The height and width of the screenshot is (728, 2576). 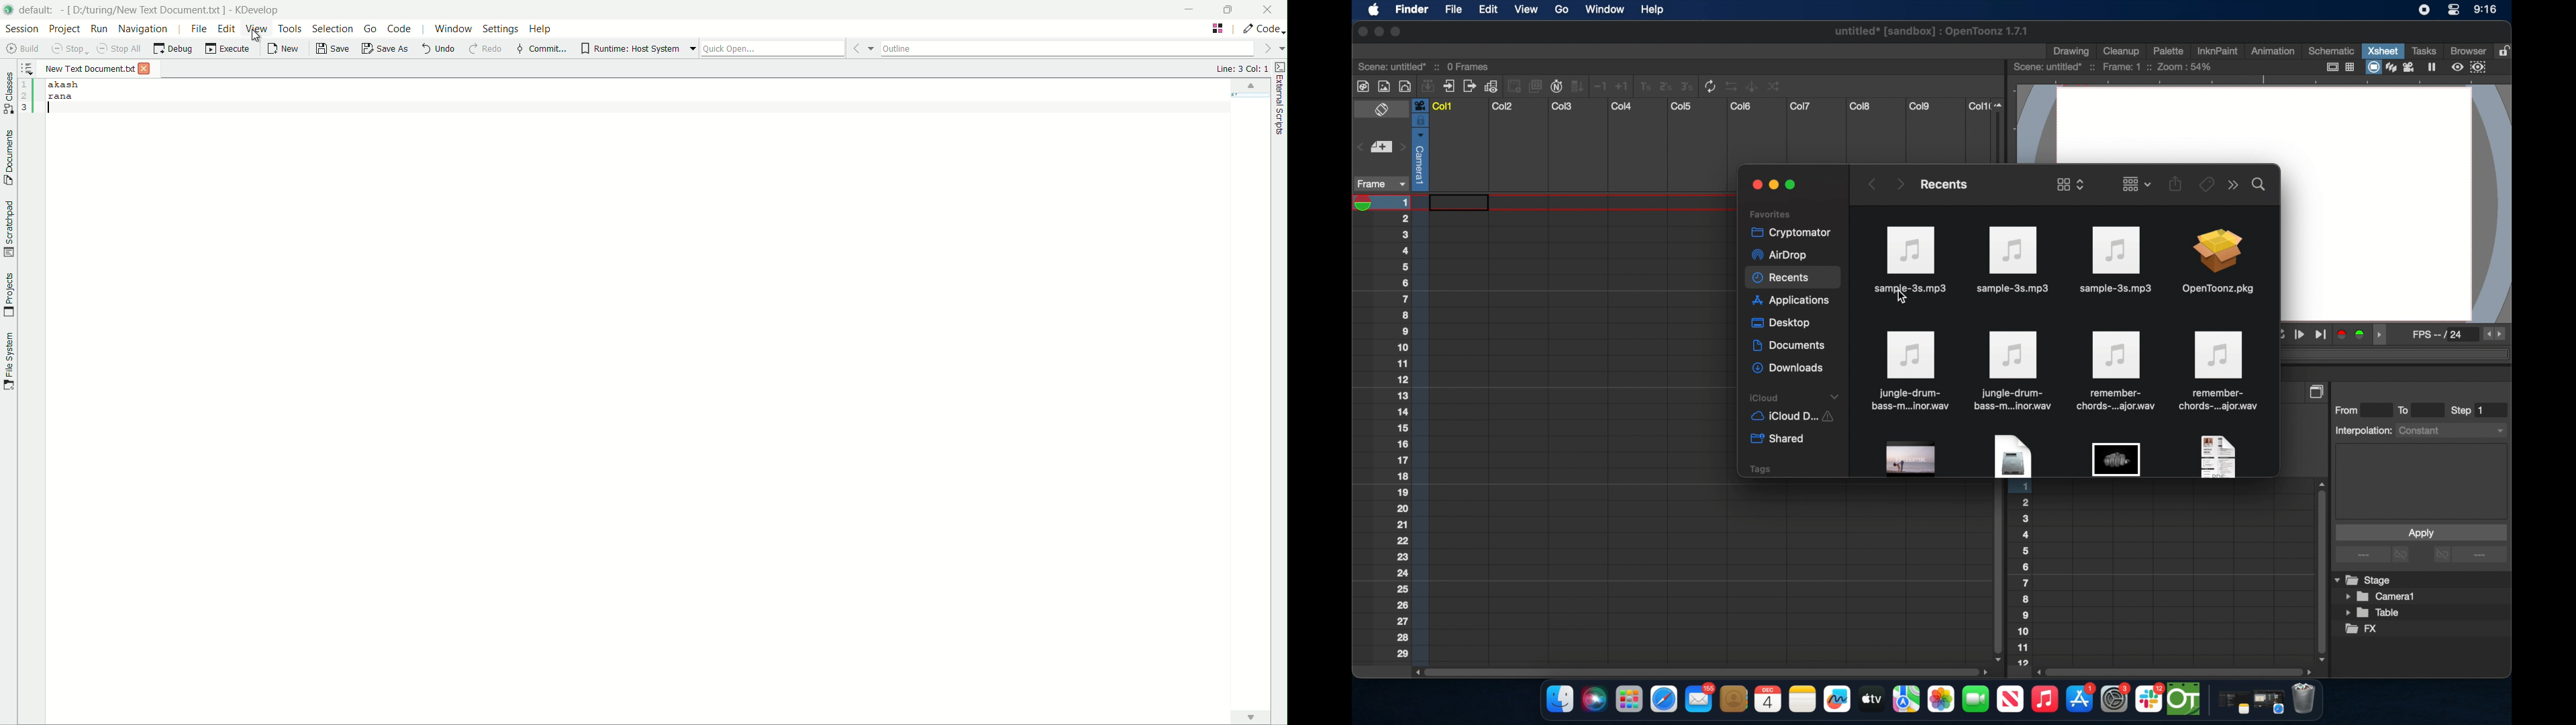 I want to click on mail, so click(x=1699, y=697).